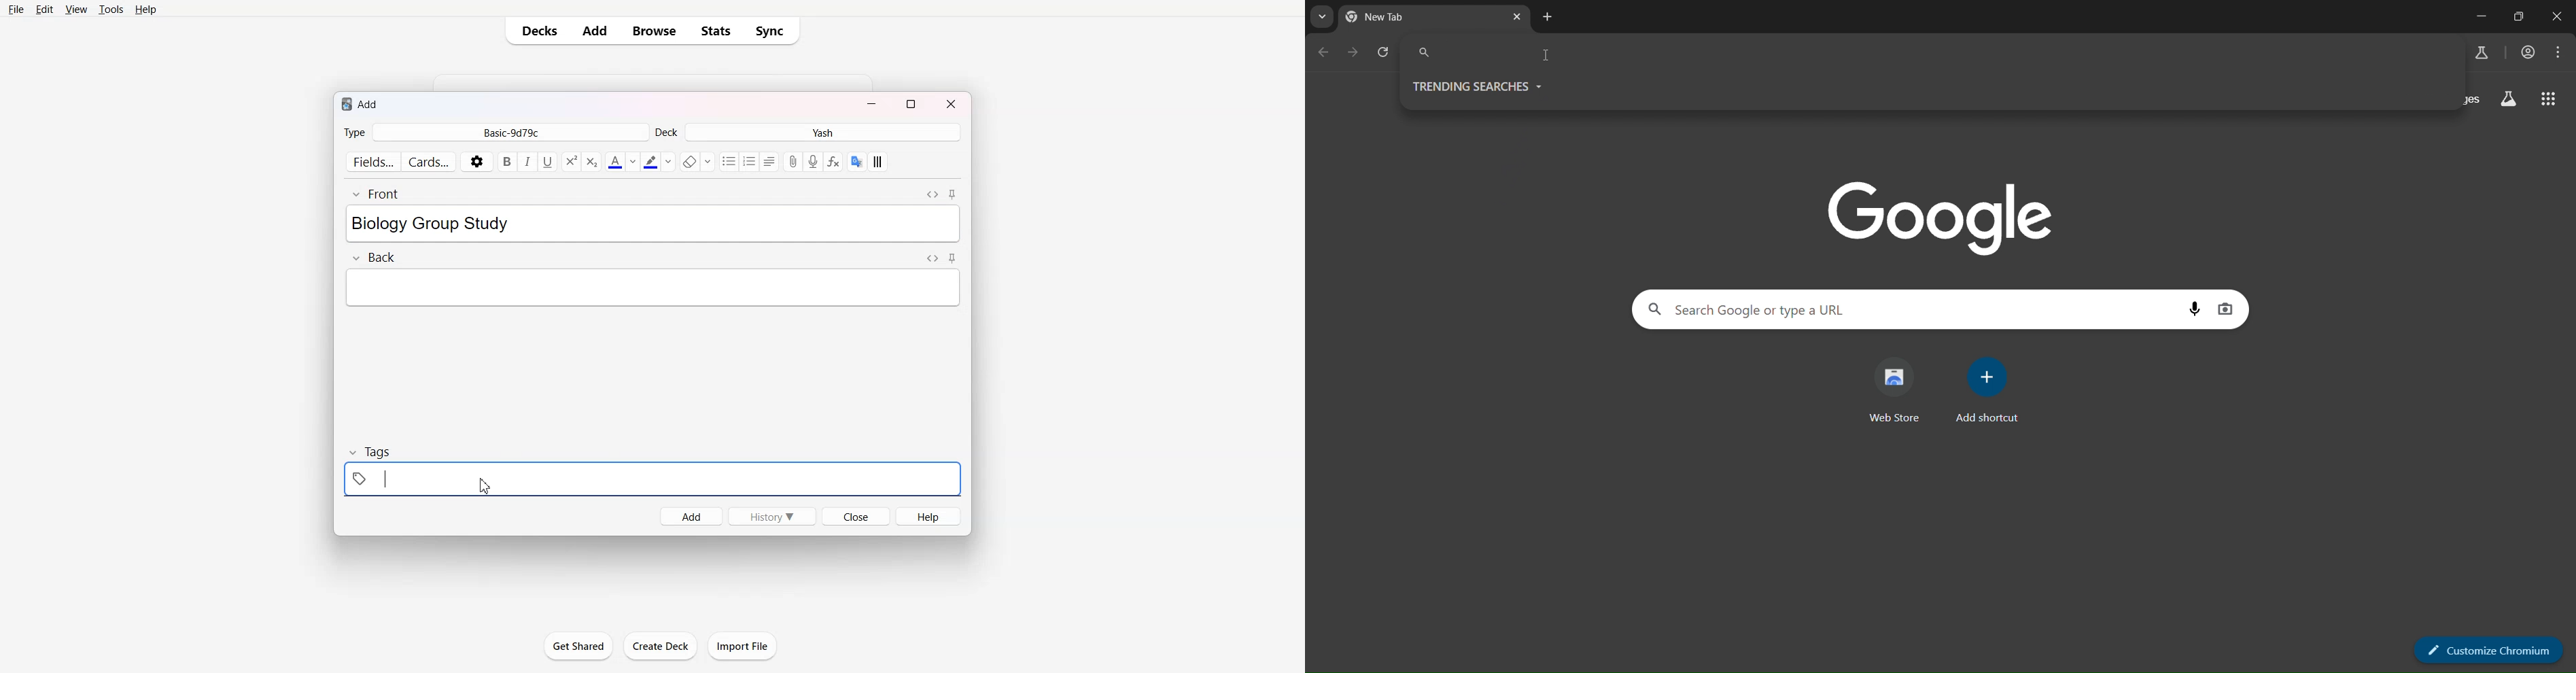 The image size is (2576, 700). Describe the element at coordinates (773, 31) in the screenshot. I see `Sync` at that location.